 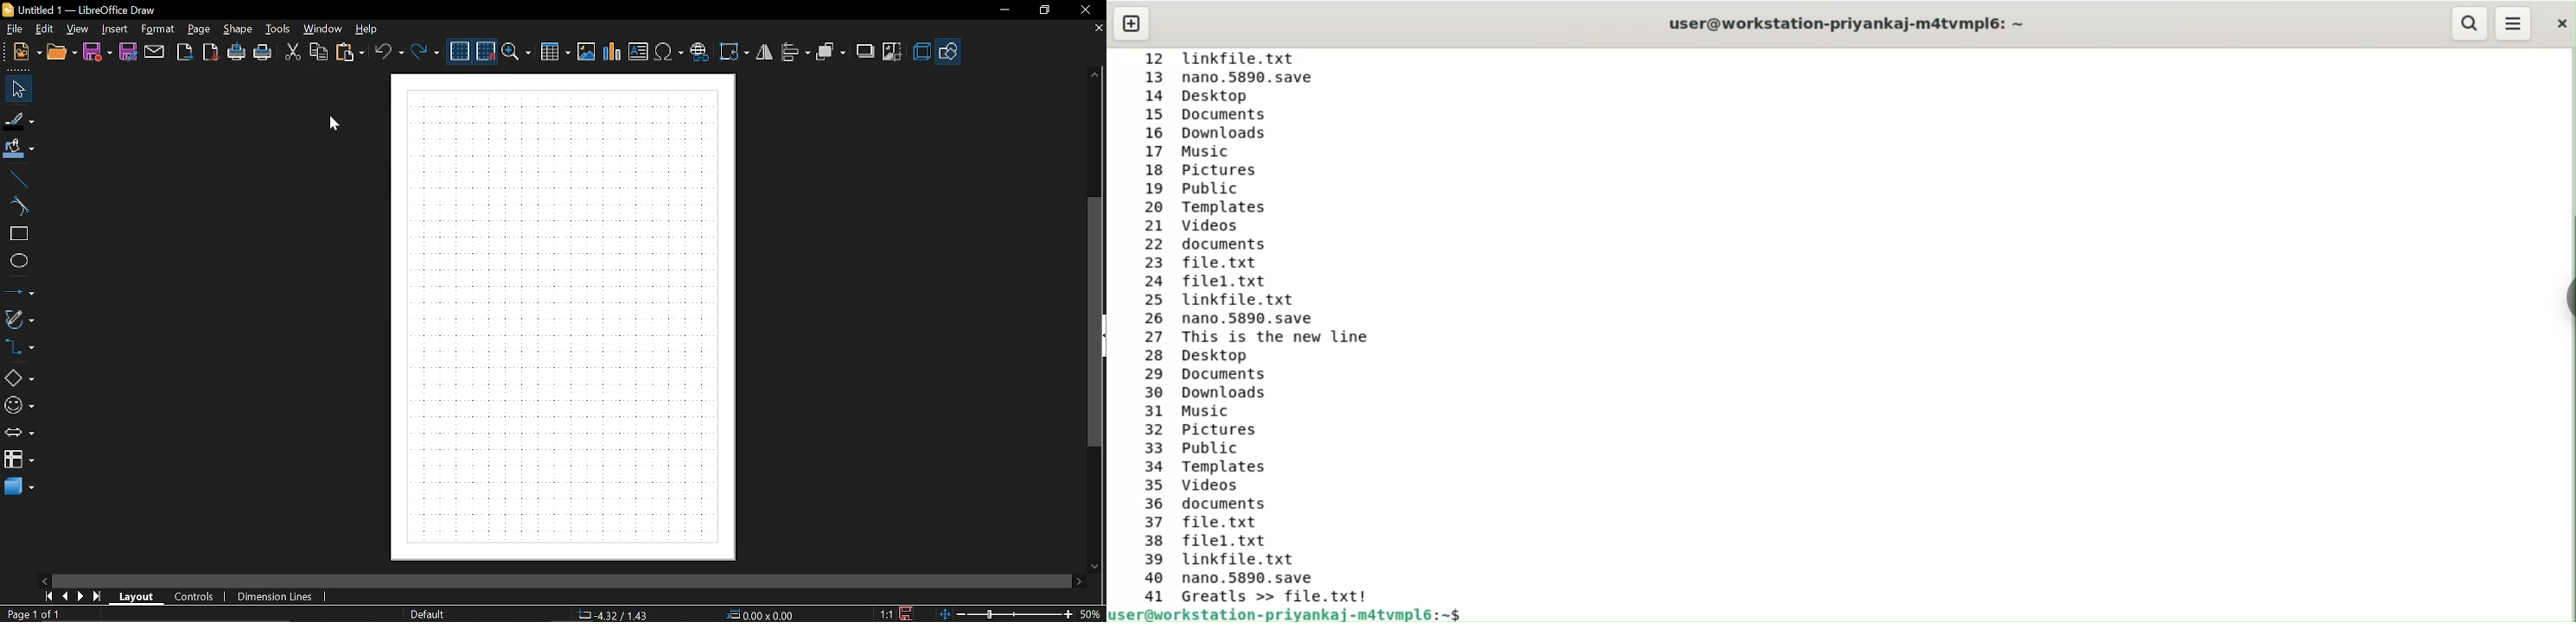 I want to click on save, so click(x=99, y=53).